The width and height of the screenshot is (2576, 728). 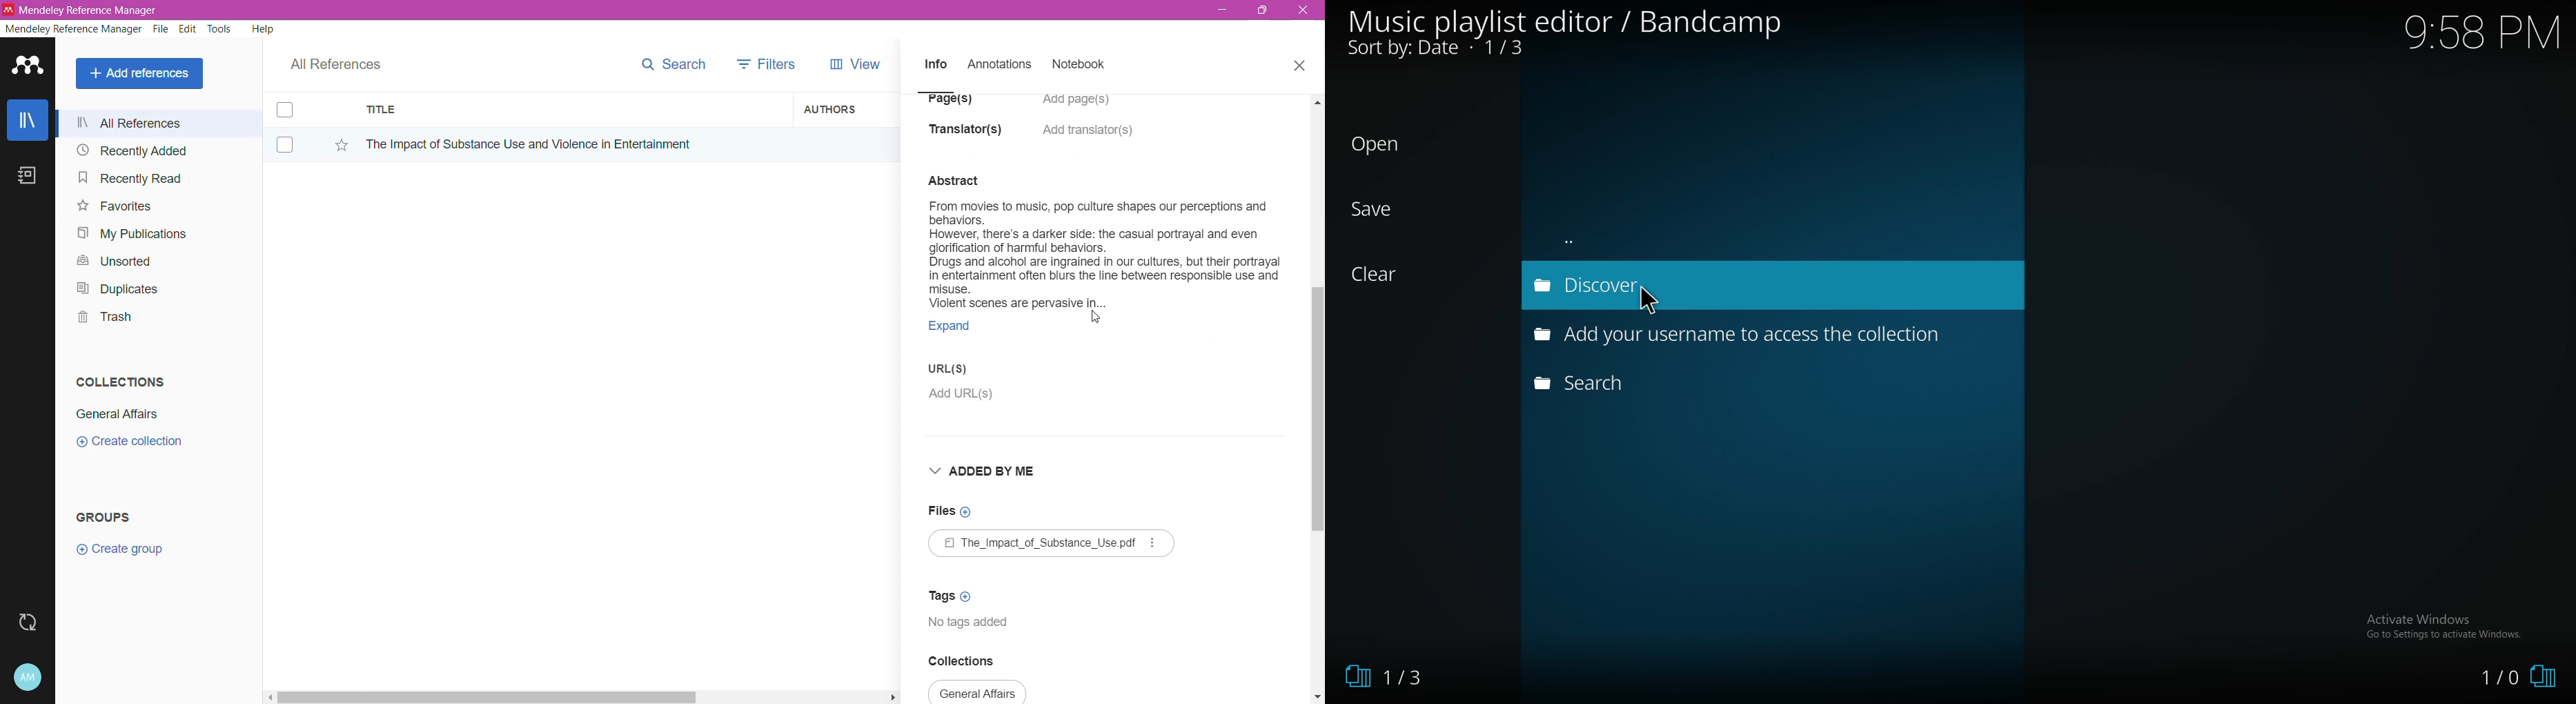 What do you see at coordinates (115, 414) in the screenshot?
I see `Collection Name` at bounding box center [115, 414].